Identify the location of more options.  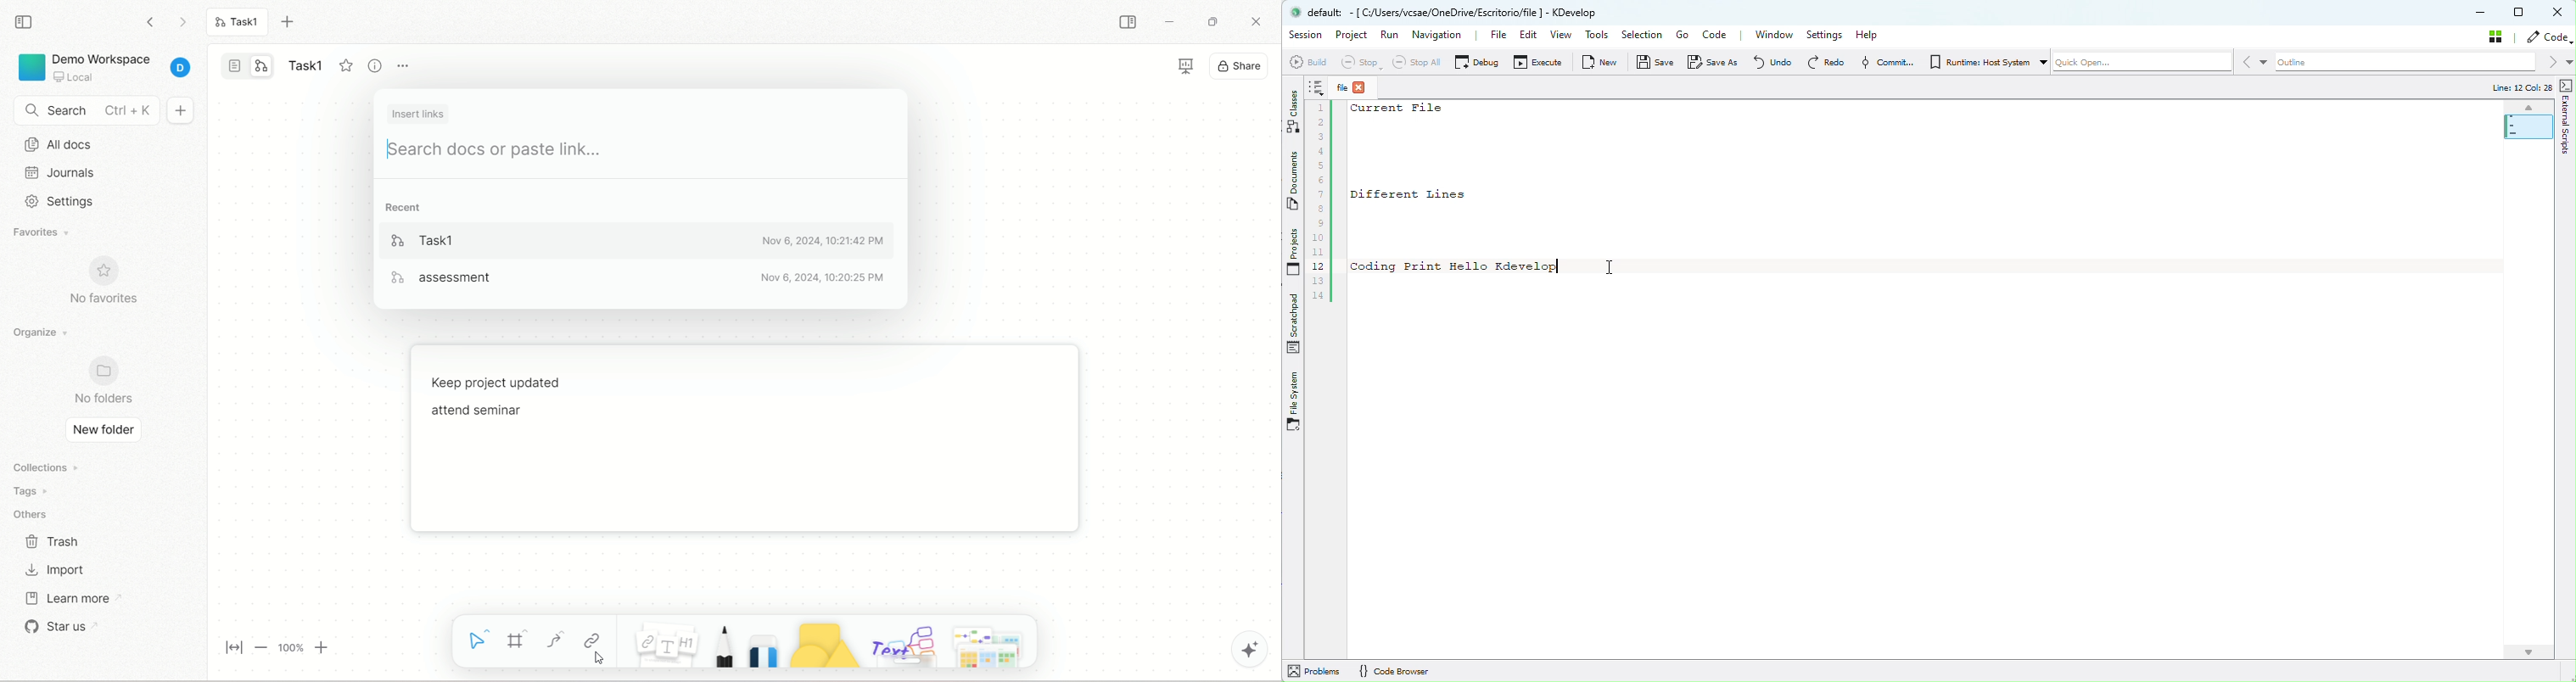
(407, 69).